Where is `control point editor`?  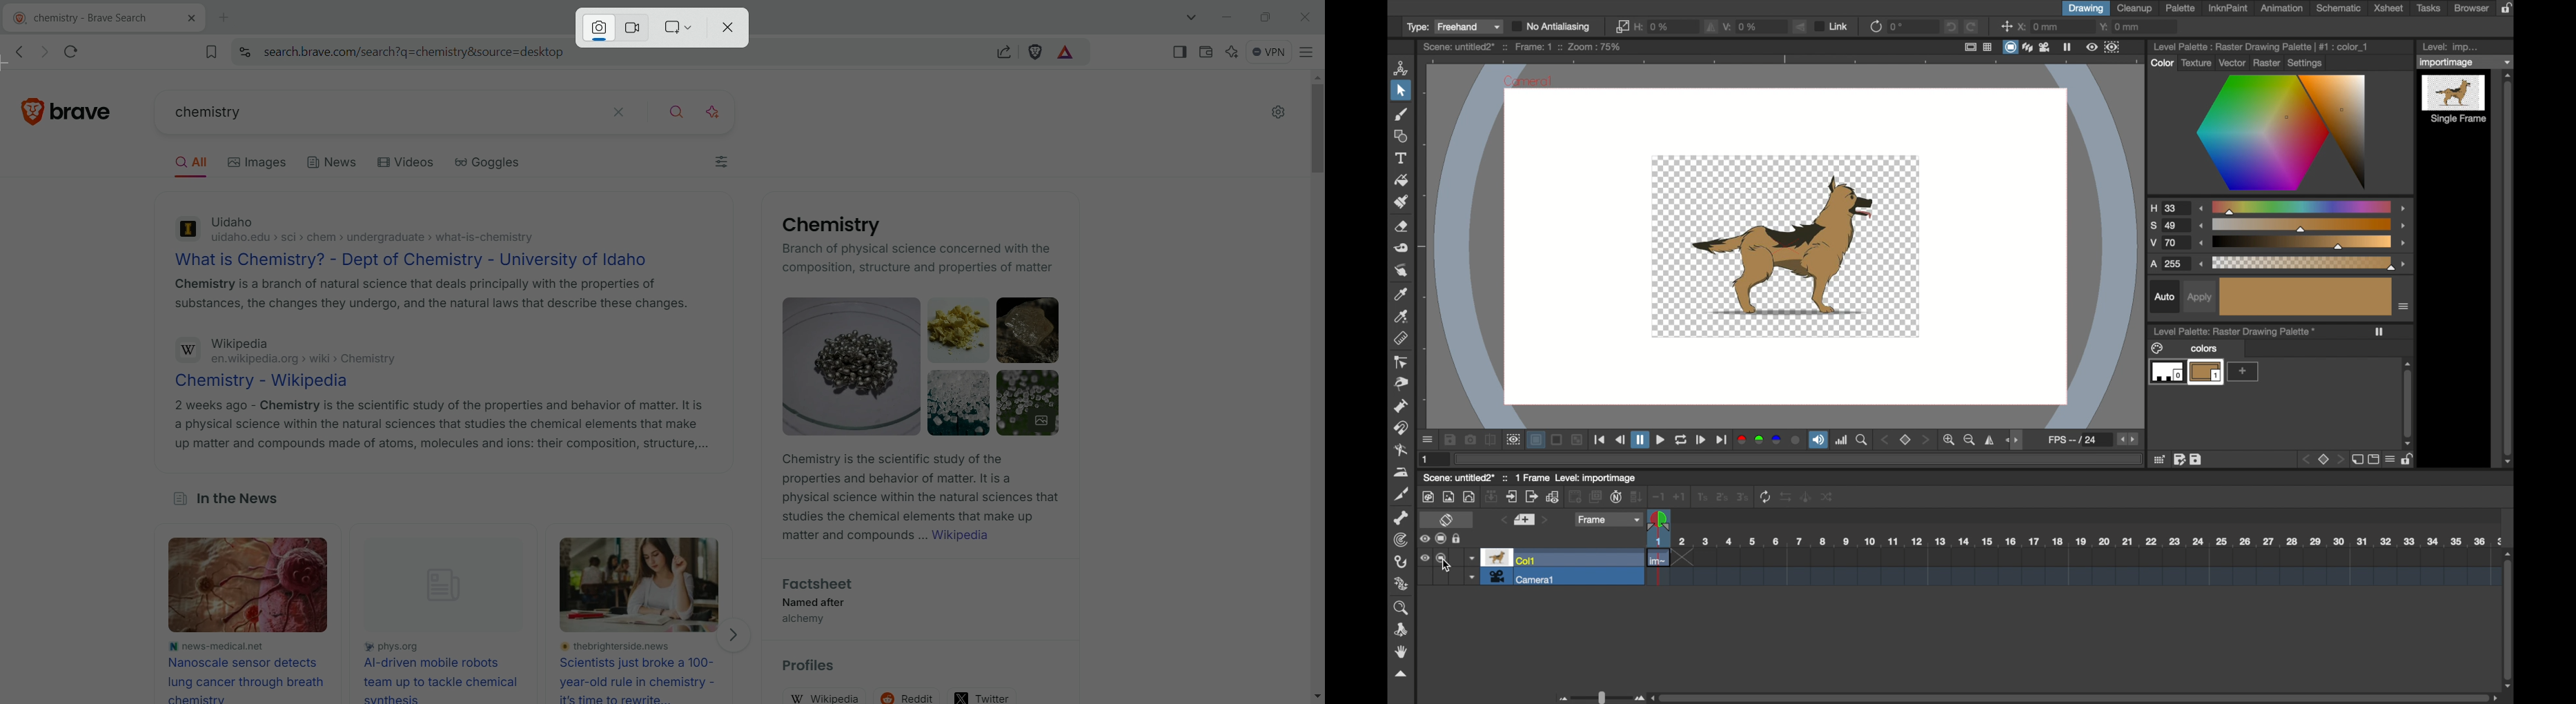
control point editor is located at coordinates (1402, 362).